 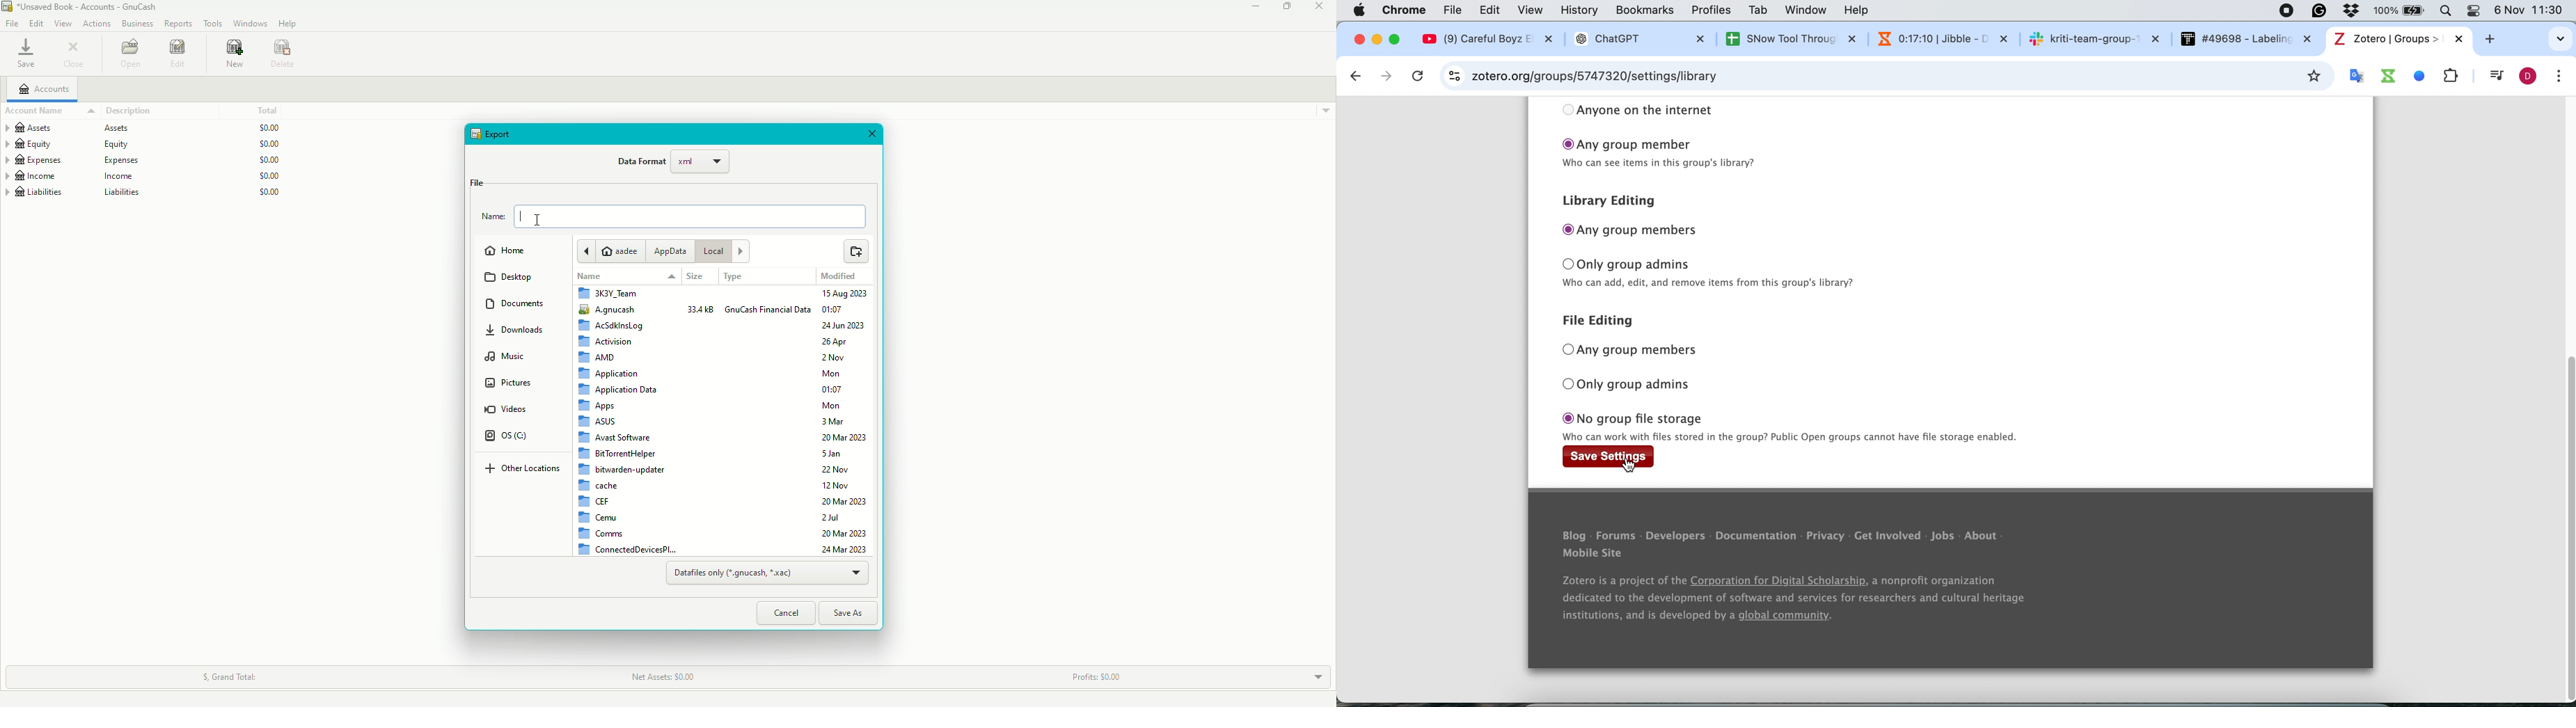 I want to click on Search Bar, so click(x=2444, y=10).